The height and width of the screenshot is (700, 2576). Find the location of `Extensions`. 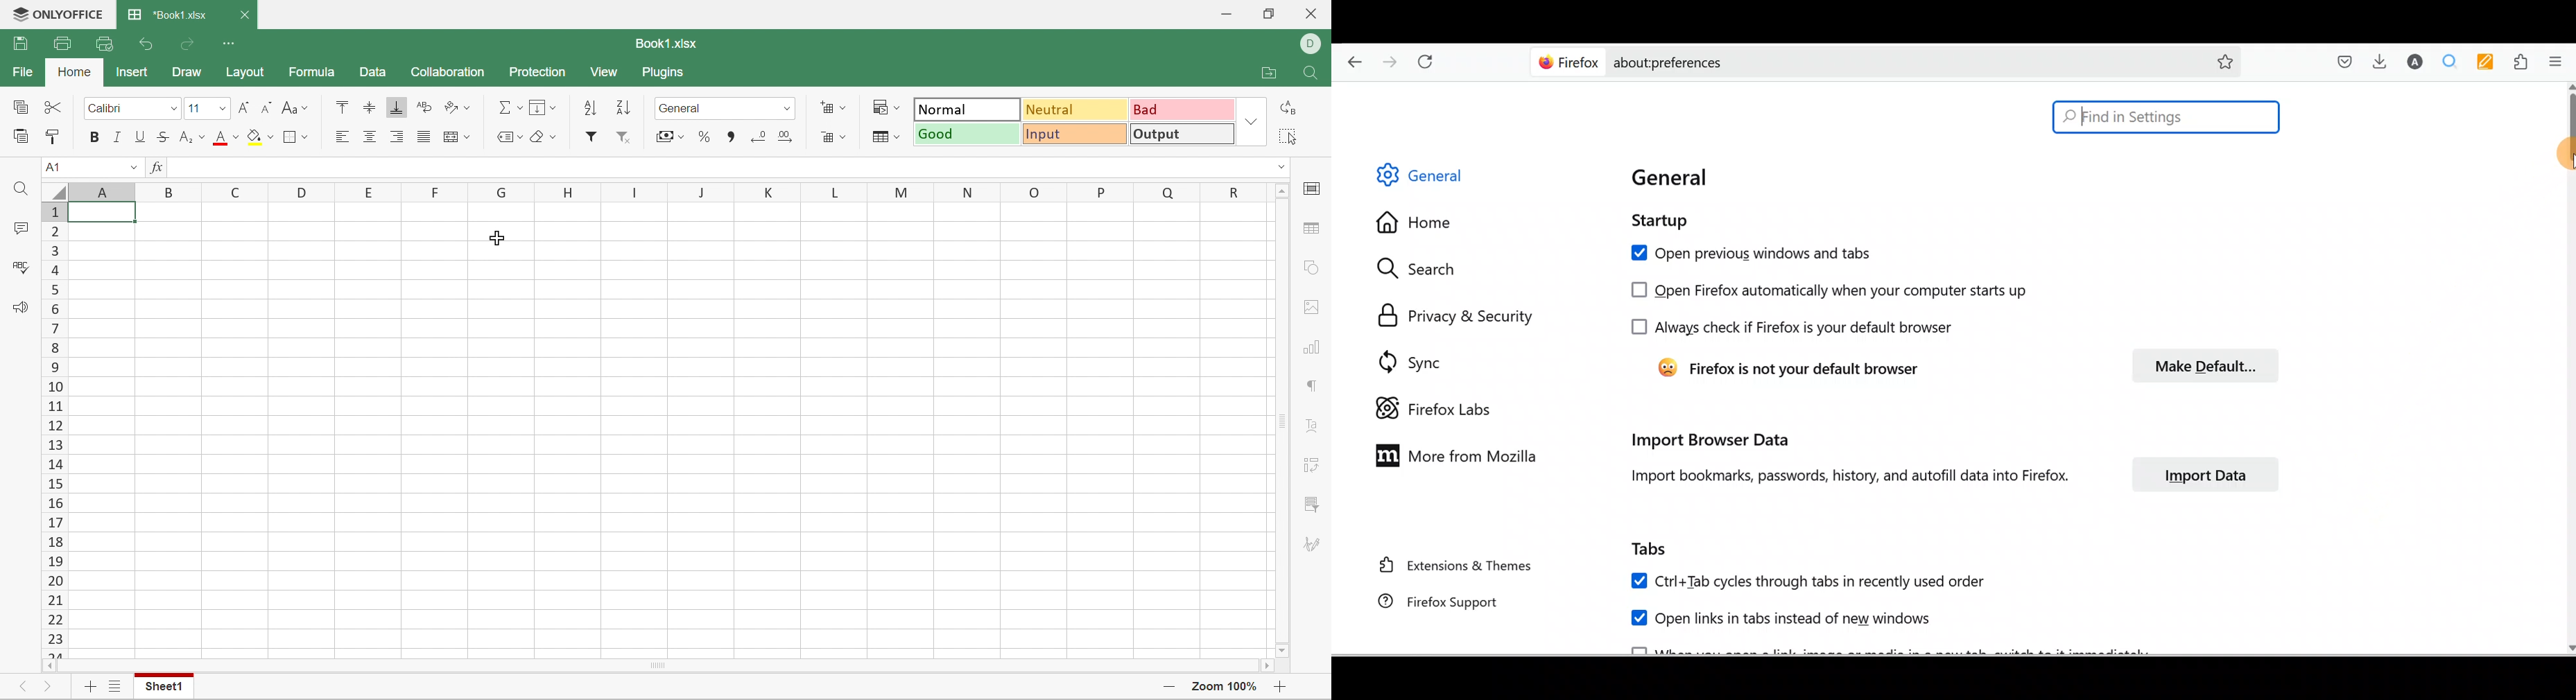

Extensions is located at coordinates (2524, 62).